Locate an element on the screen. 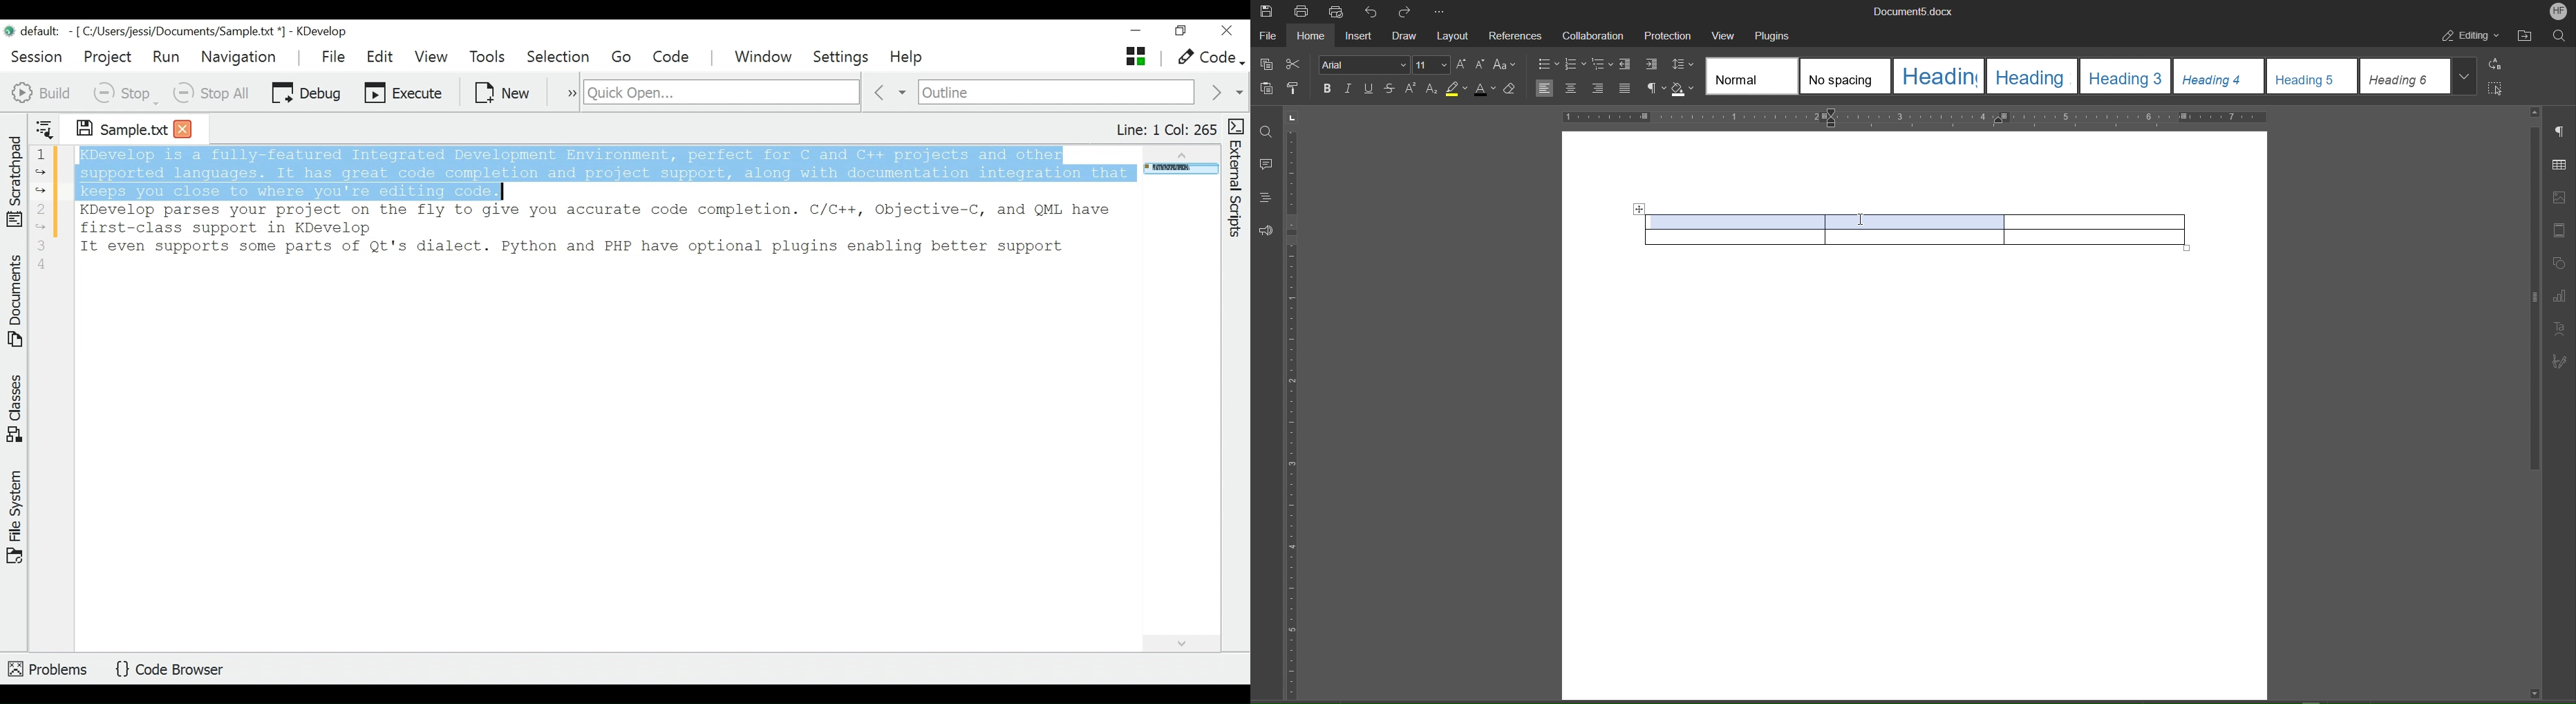 Image resolution: width=2576 pixels, height=728 pixels. Protection is located at coordinates (1668, 36).